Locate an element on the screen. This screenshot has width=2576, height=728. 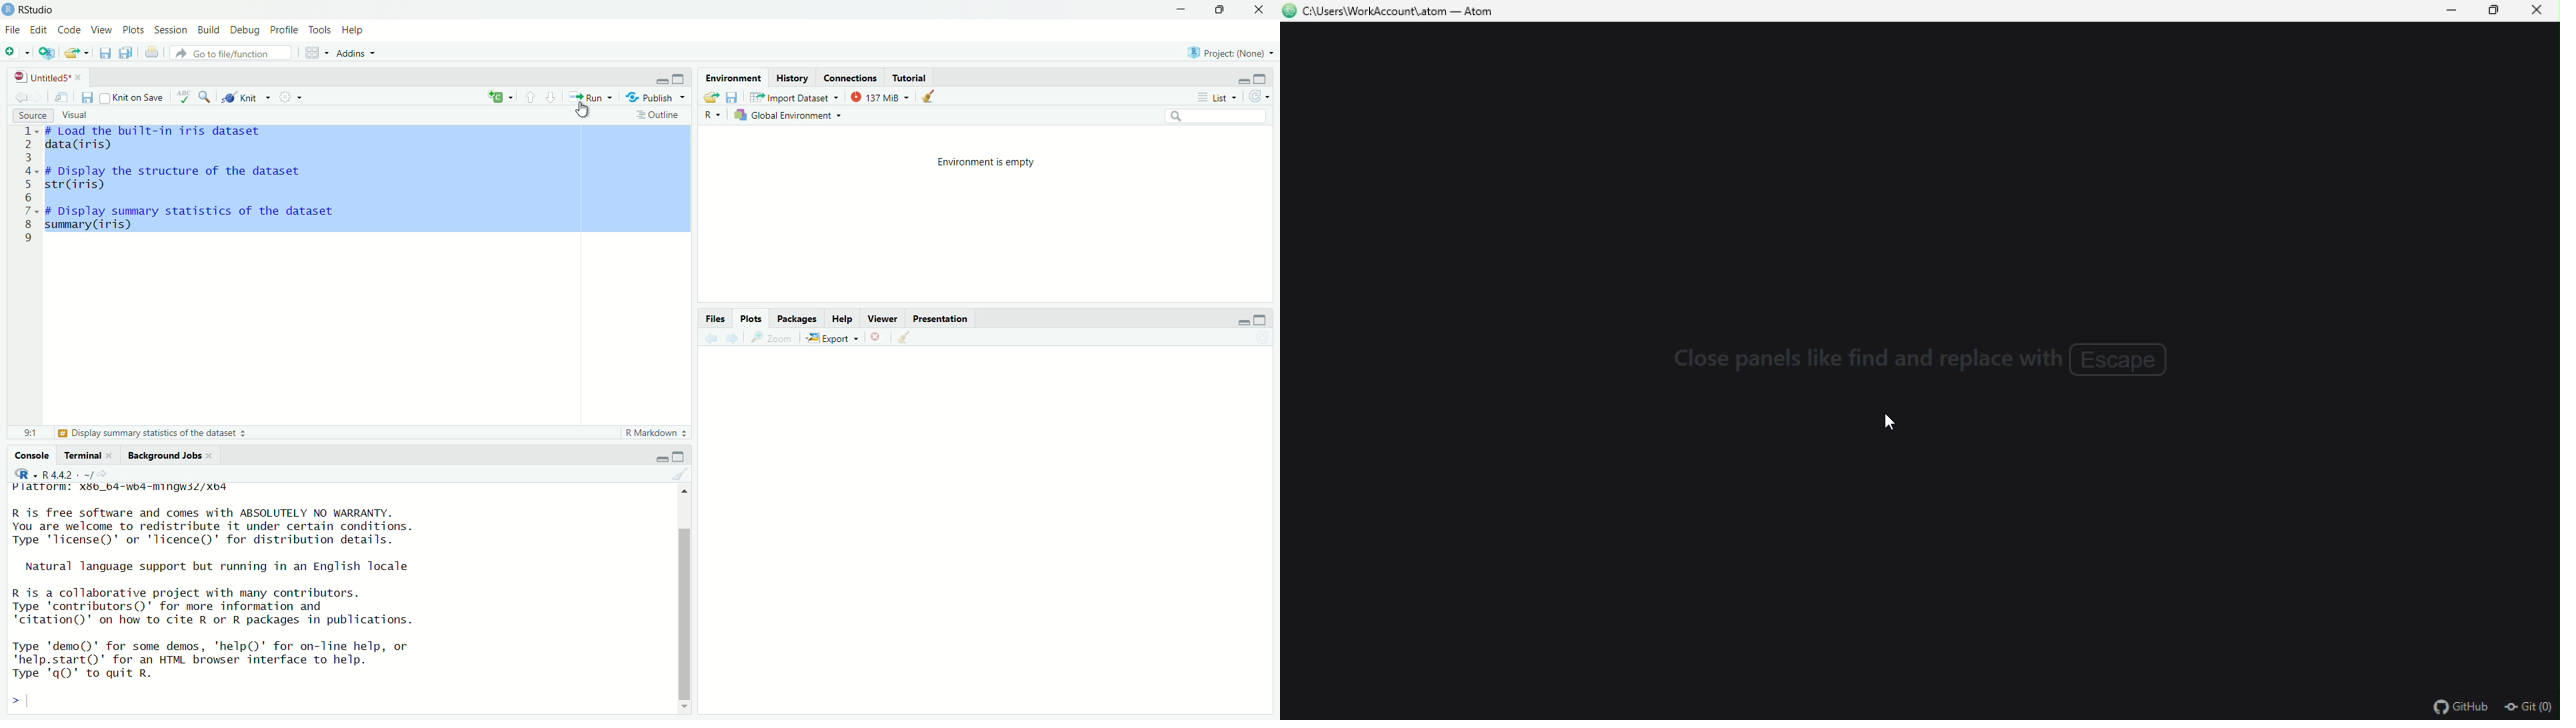
Find/Replace is located at coordinates (206, 97).